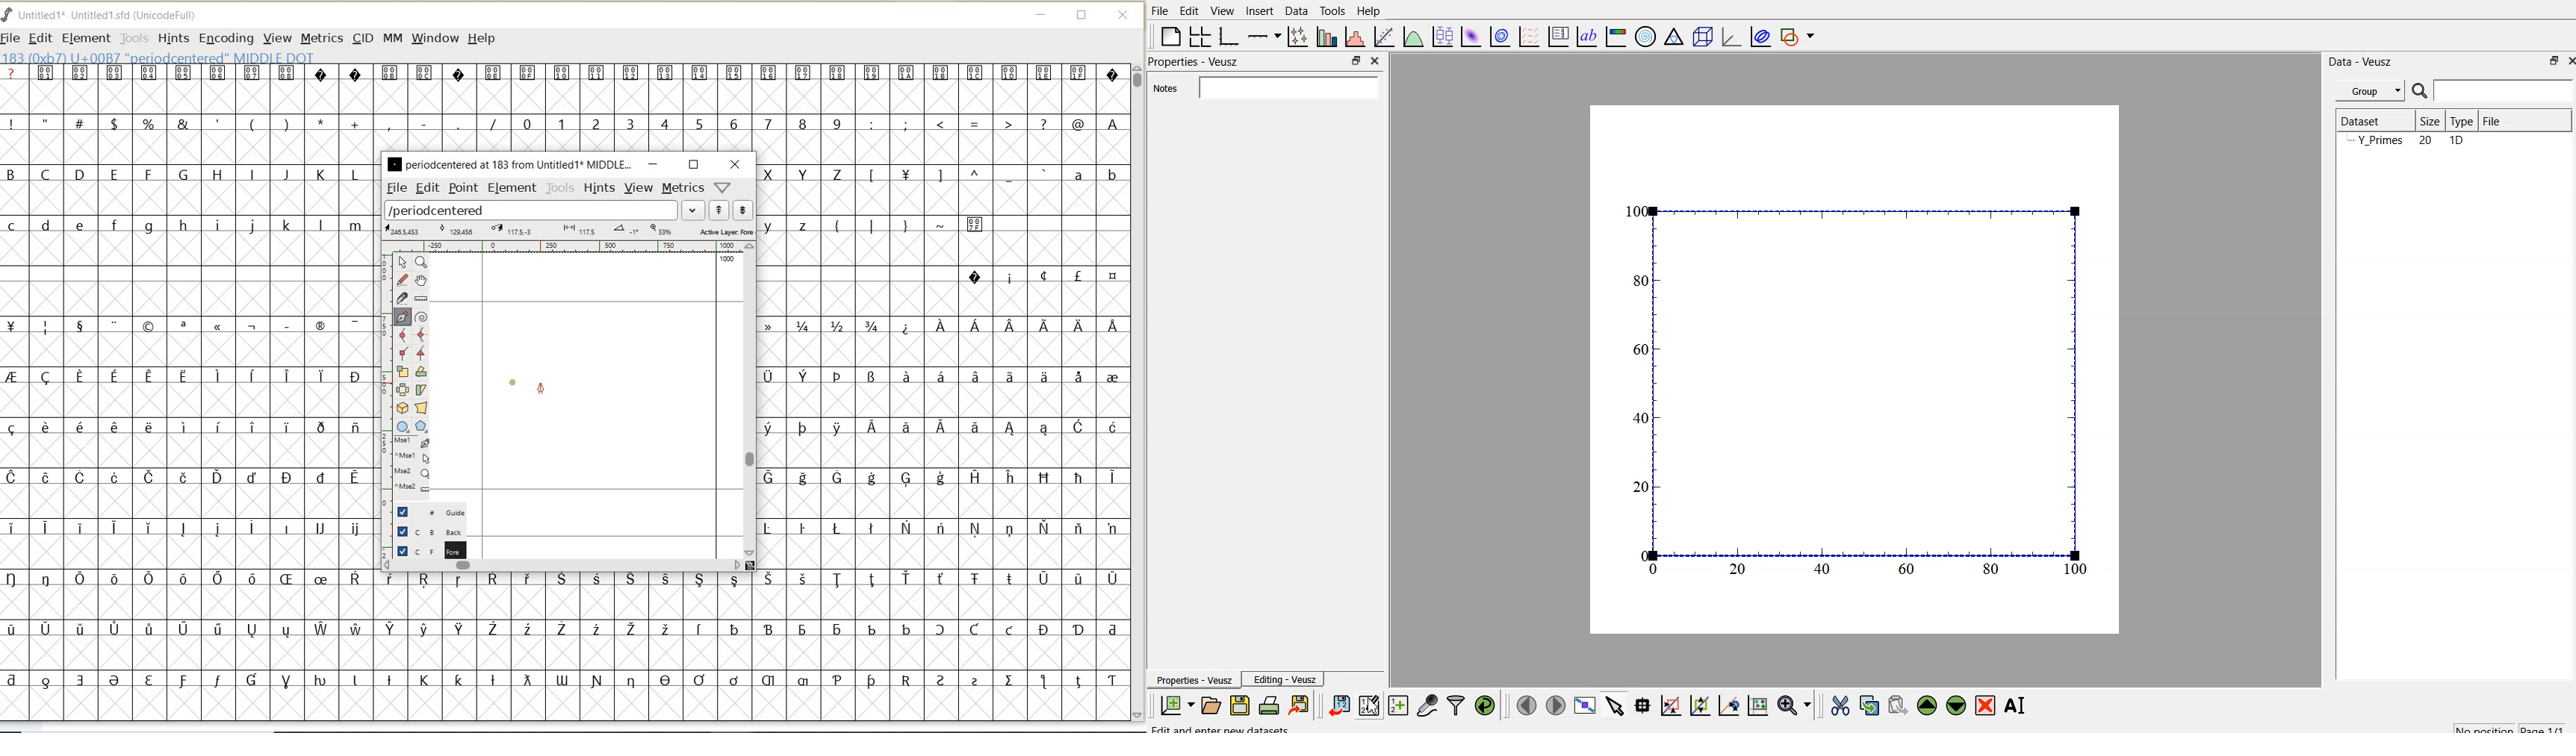 The width and height of the screenshot is (2576, 756). I want to click on rotate the selection in 3D and project back to plane, so click(402, 407).